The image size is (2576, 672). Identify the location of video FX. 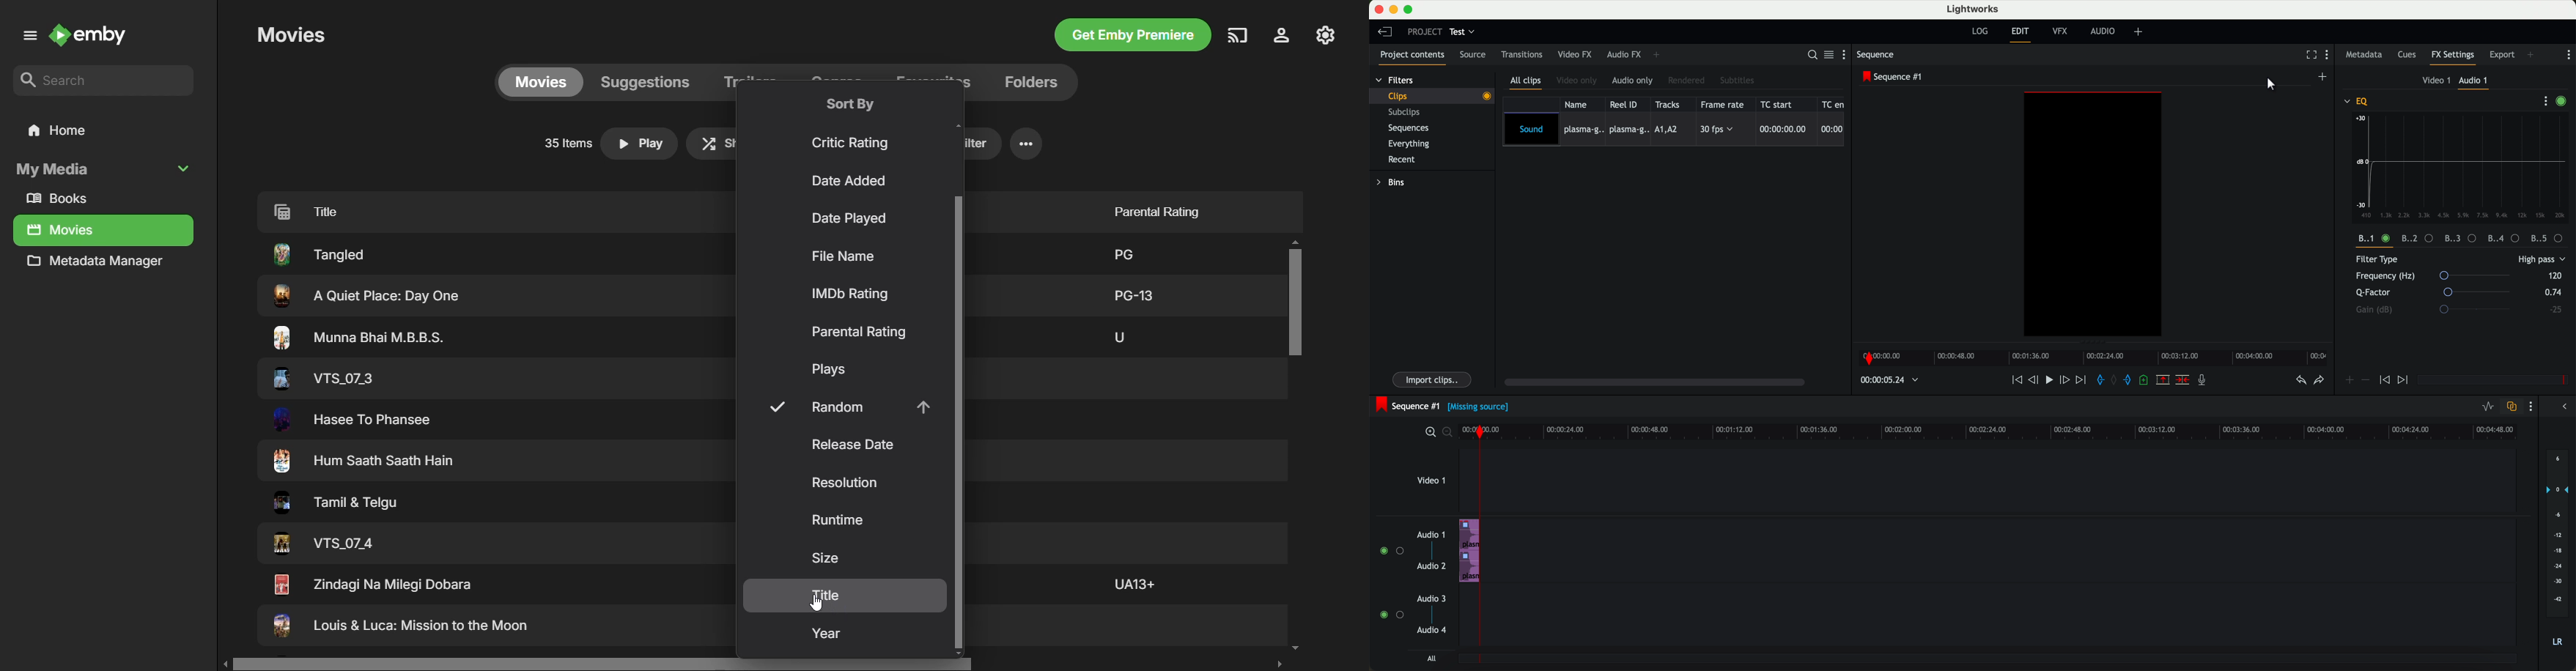
(1575, 55).